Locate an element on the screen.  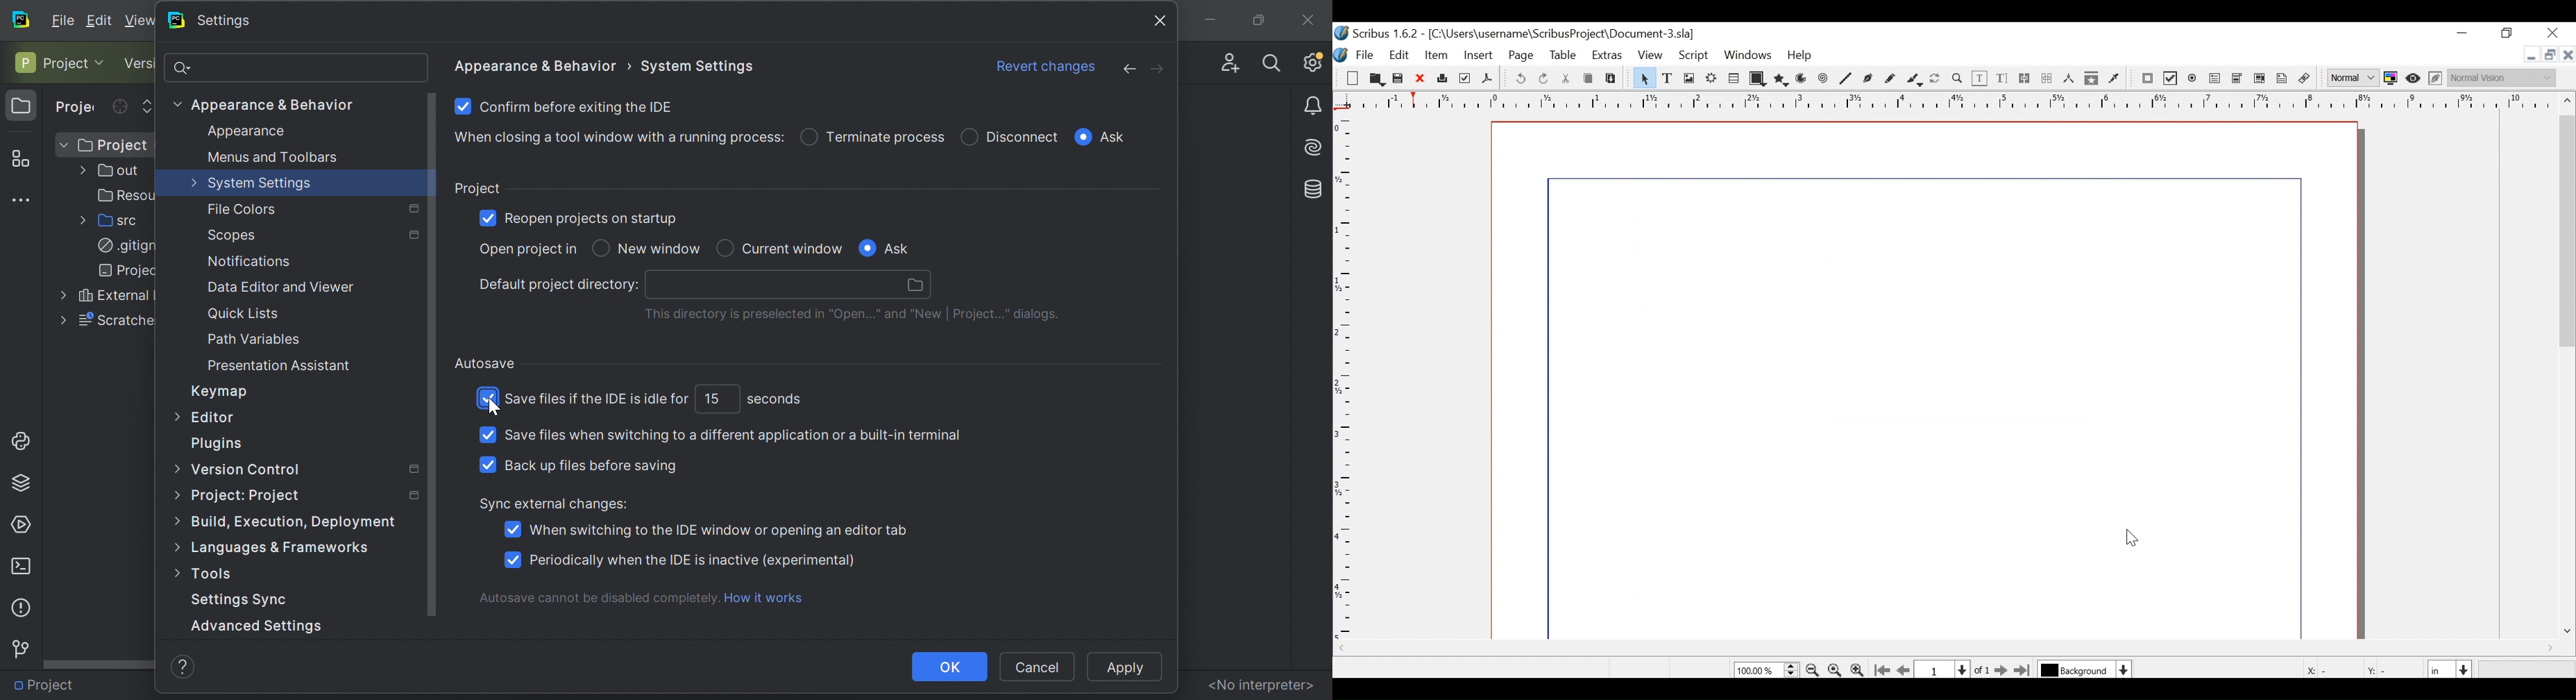
Terminate process is located at coordinates (886, 135).